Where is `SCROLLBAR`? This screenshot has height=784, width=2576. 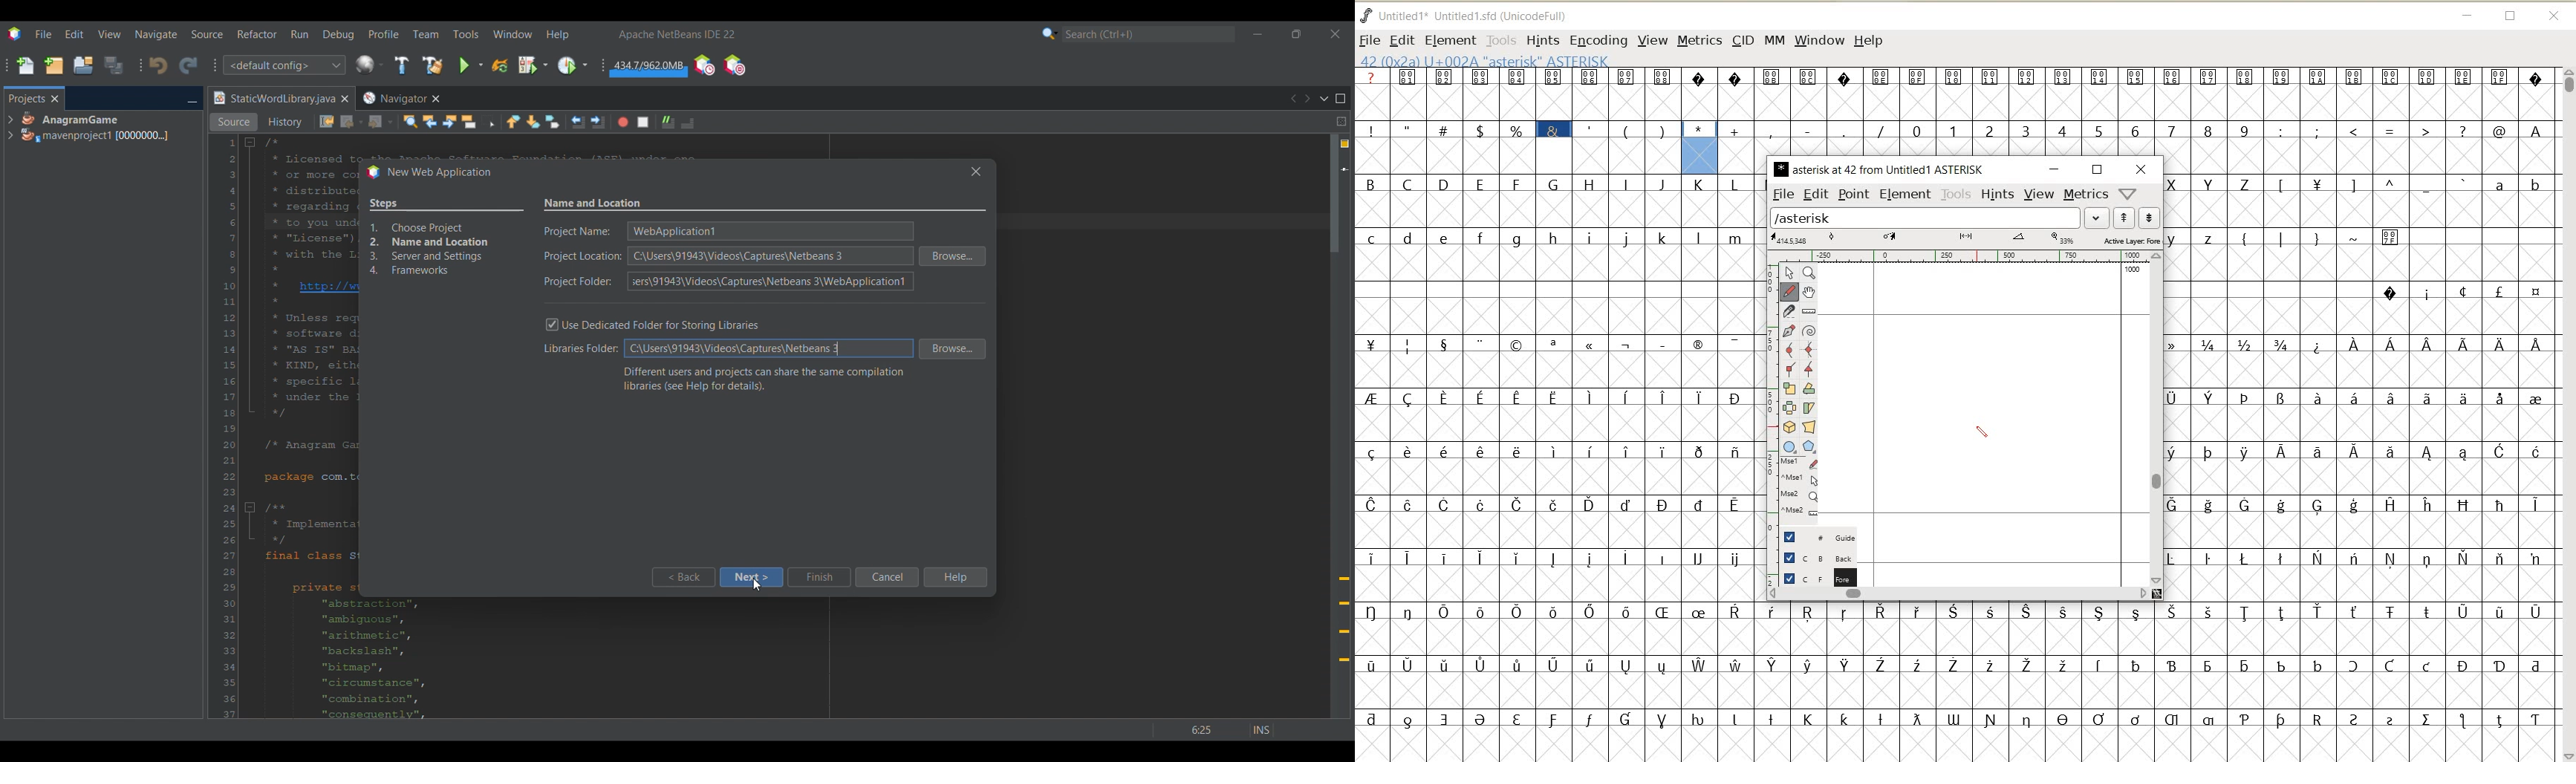
SCROLLBAR is located at coordinates (1966, 594).